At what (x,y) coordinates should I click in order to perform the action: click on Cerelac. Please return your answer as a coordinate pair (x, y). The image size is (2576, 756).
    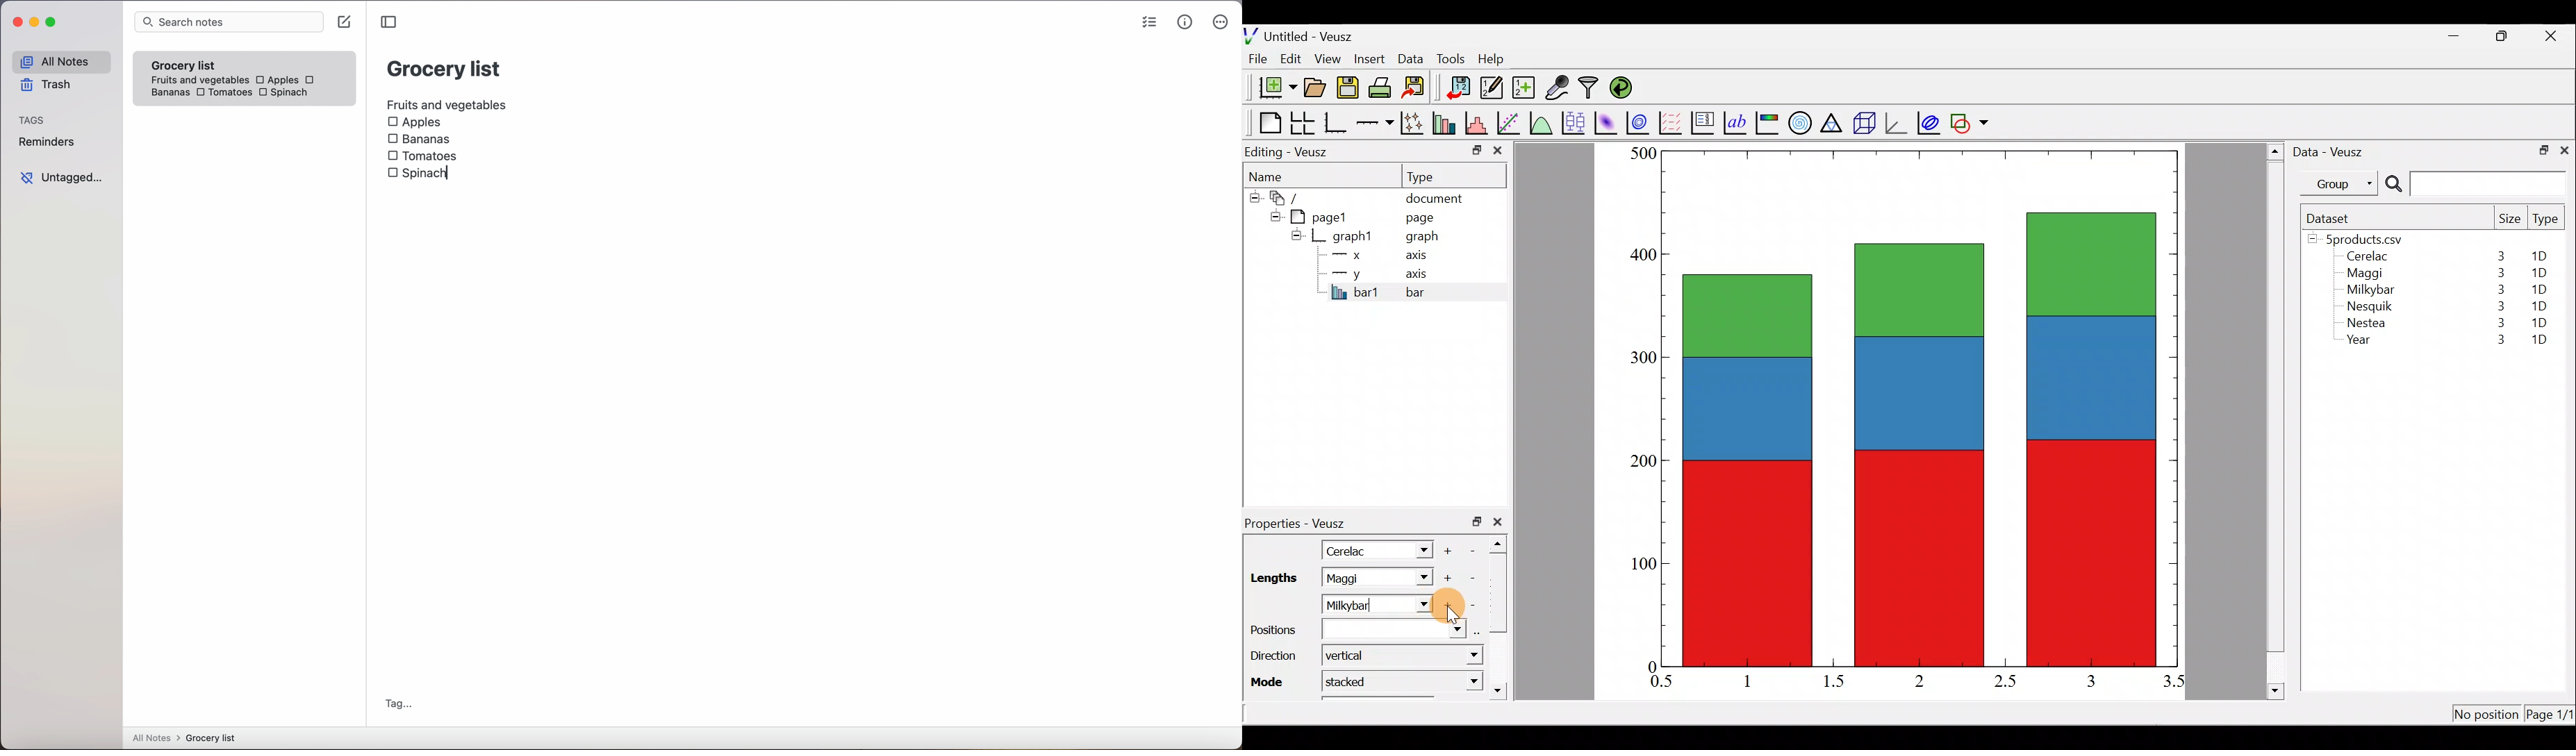
    Looking at the image, I should click on (1350, 549).